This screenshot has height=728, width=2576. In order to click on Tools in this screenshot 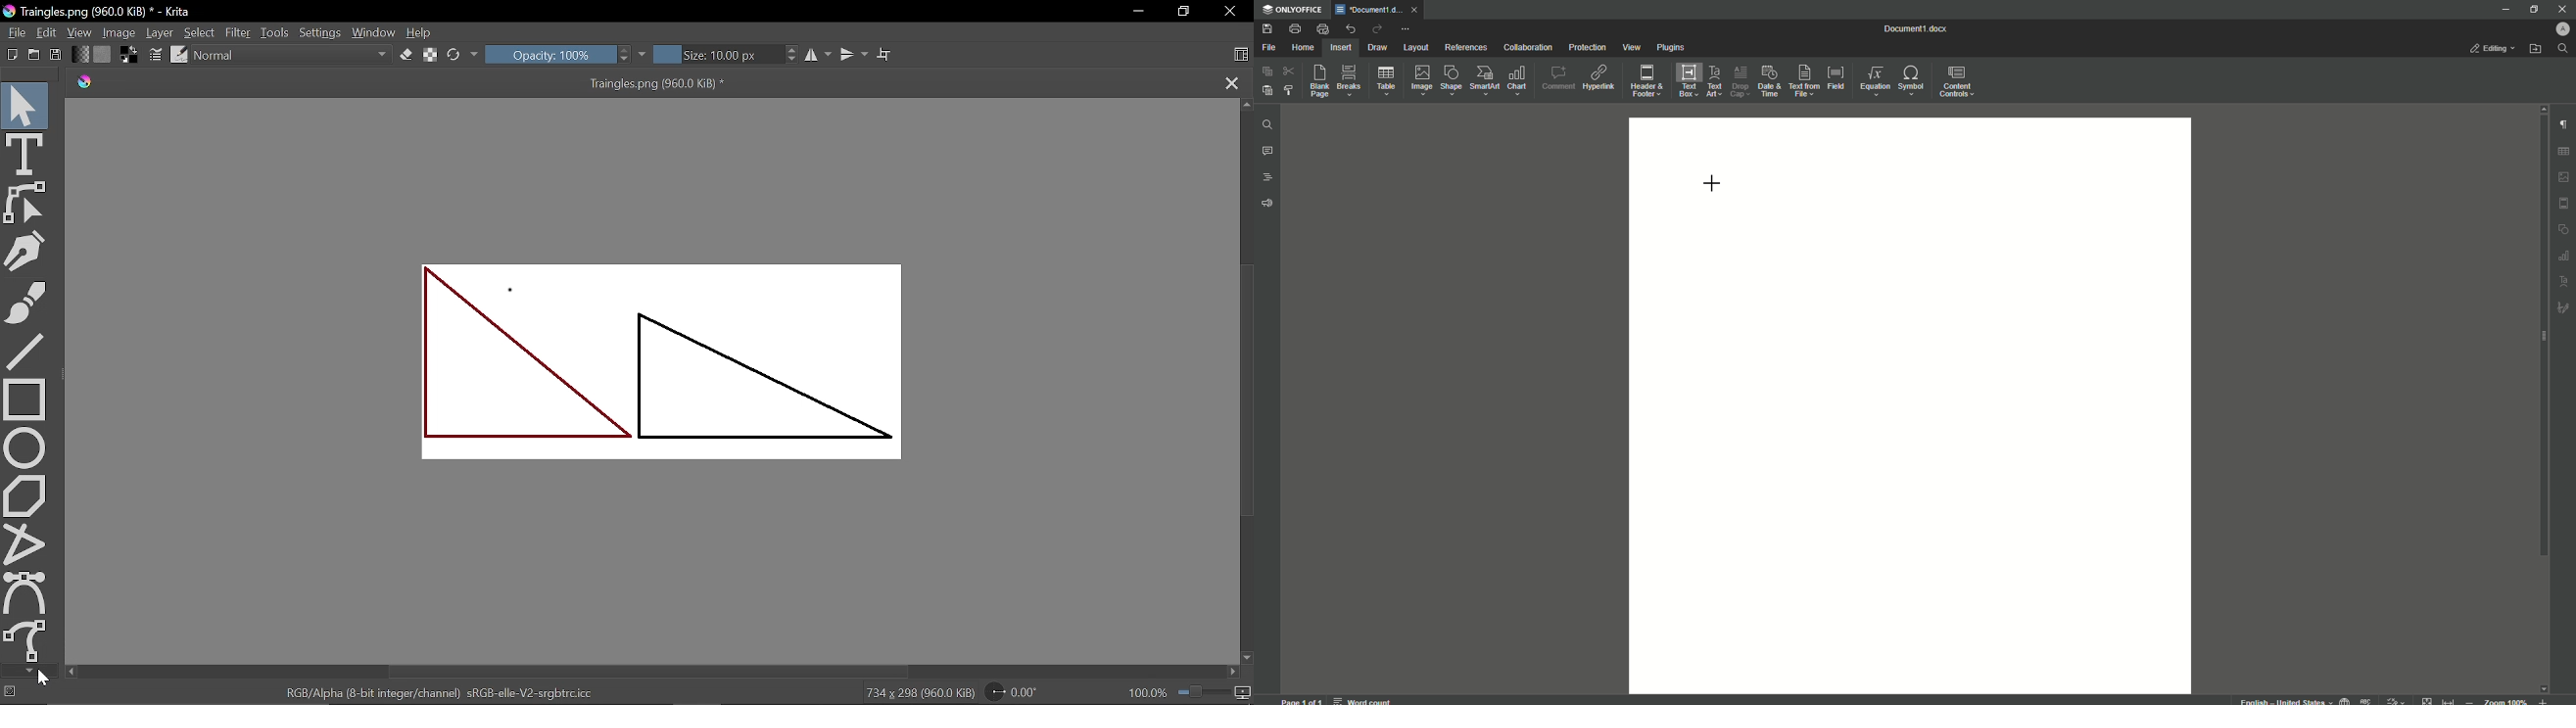, I will do `click(276, 32)`.